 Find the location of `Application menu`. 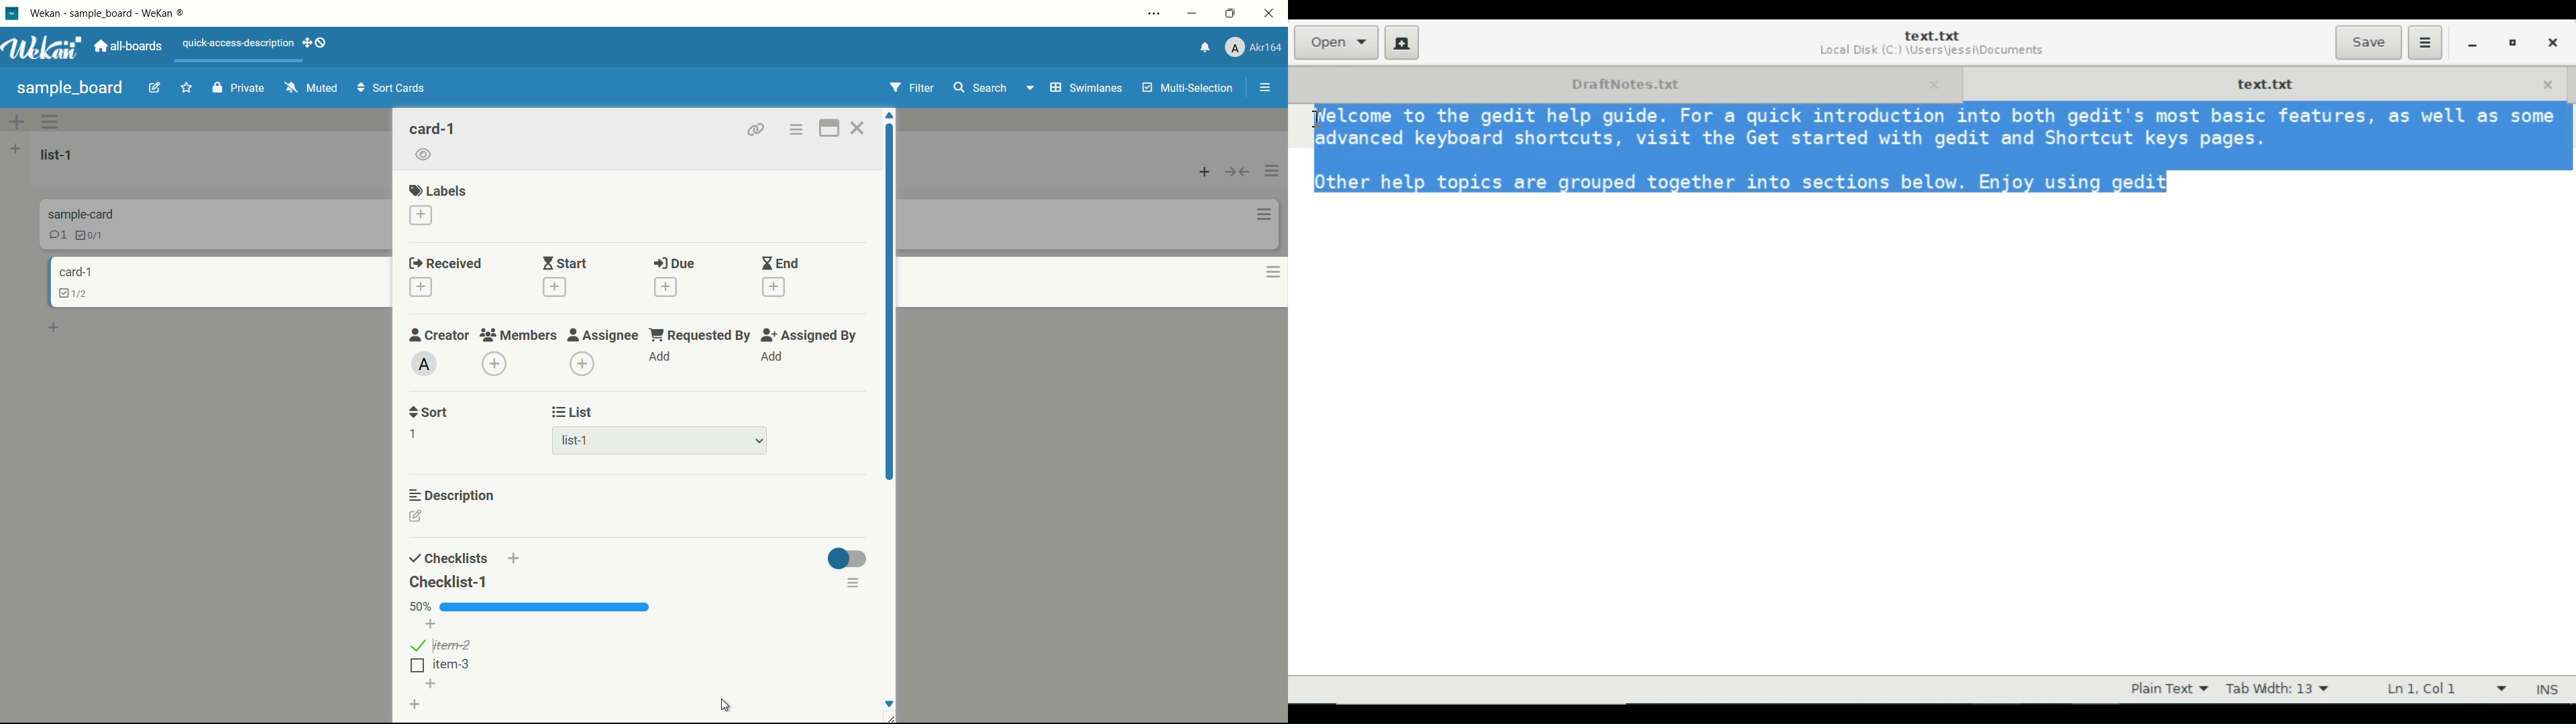

Application menu is located at coordinates (2424, 43).